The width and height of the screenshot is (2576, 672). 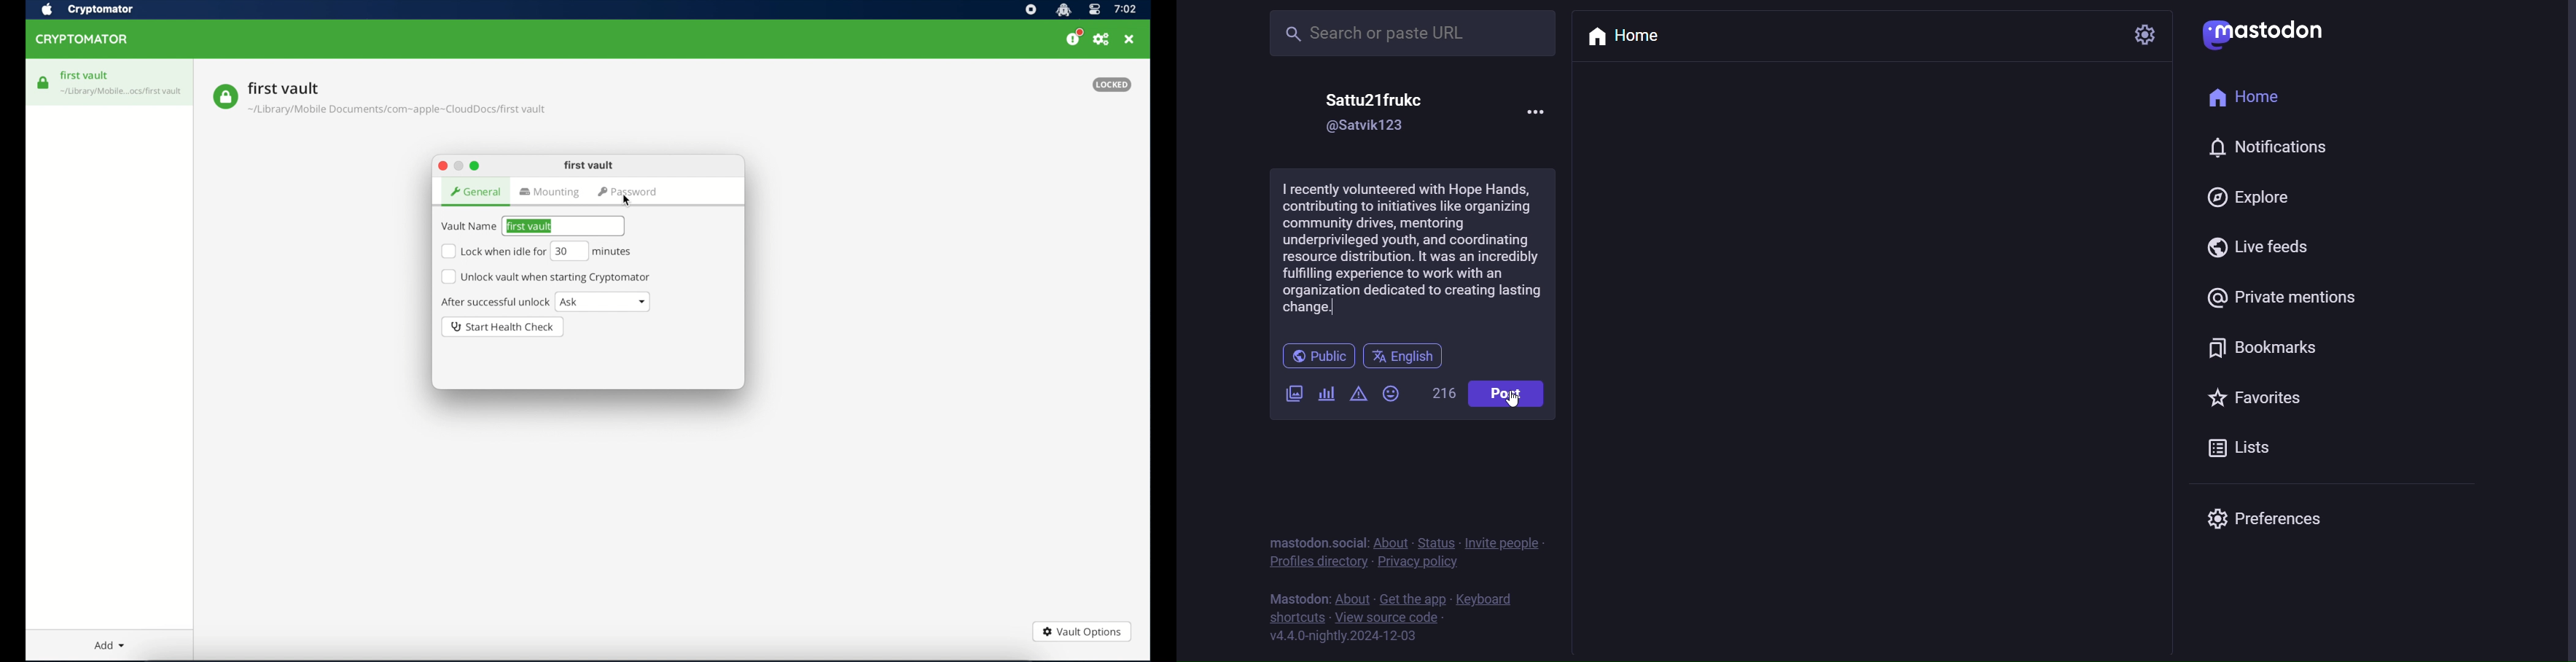 What do you see at coordinates (1623, 36) in the screenshot?
I see `home` at bounding box center [1623, 36].